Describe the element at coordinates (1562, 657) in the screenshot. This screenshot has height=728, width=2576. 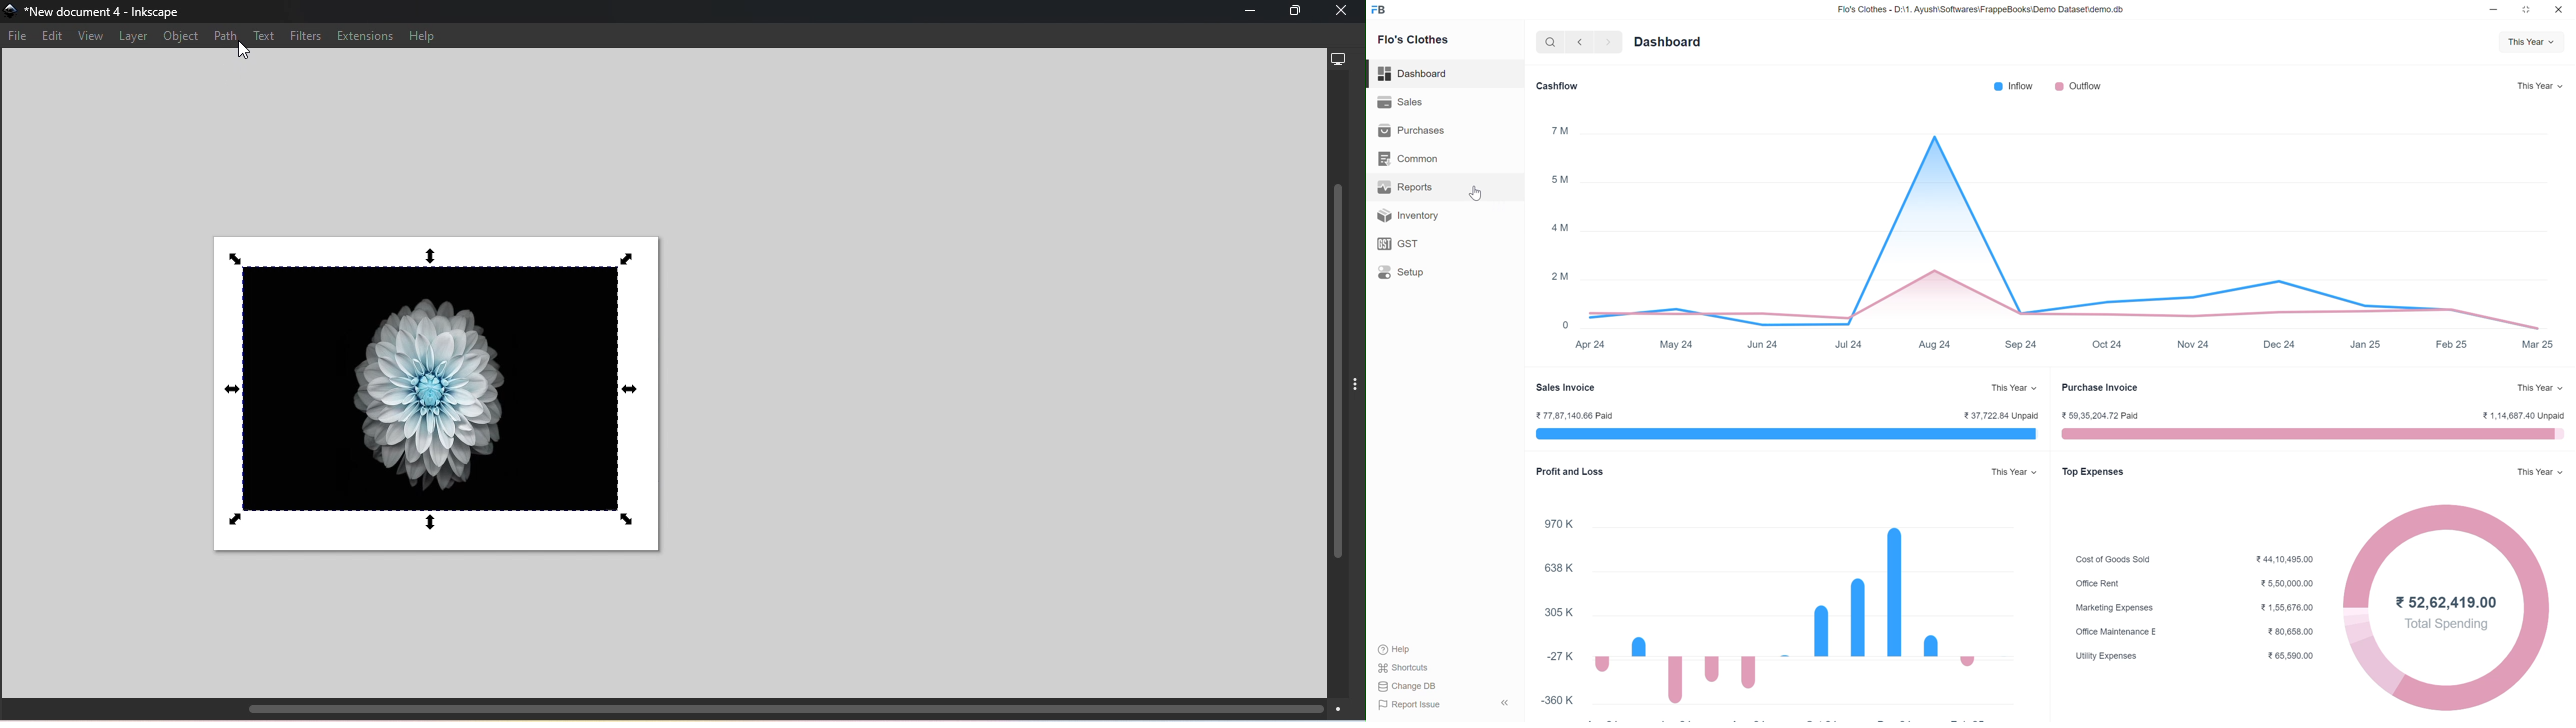
I see `-27K` at that location.